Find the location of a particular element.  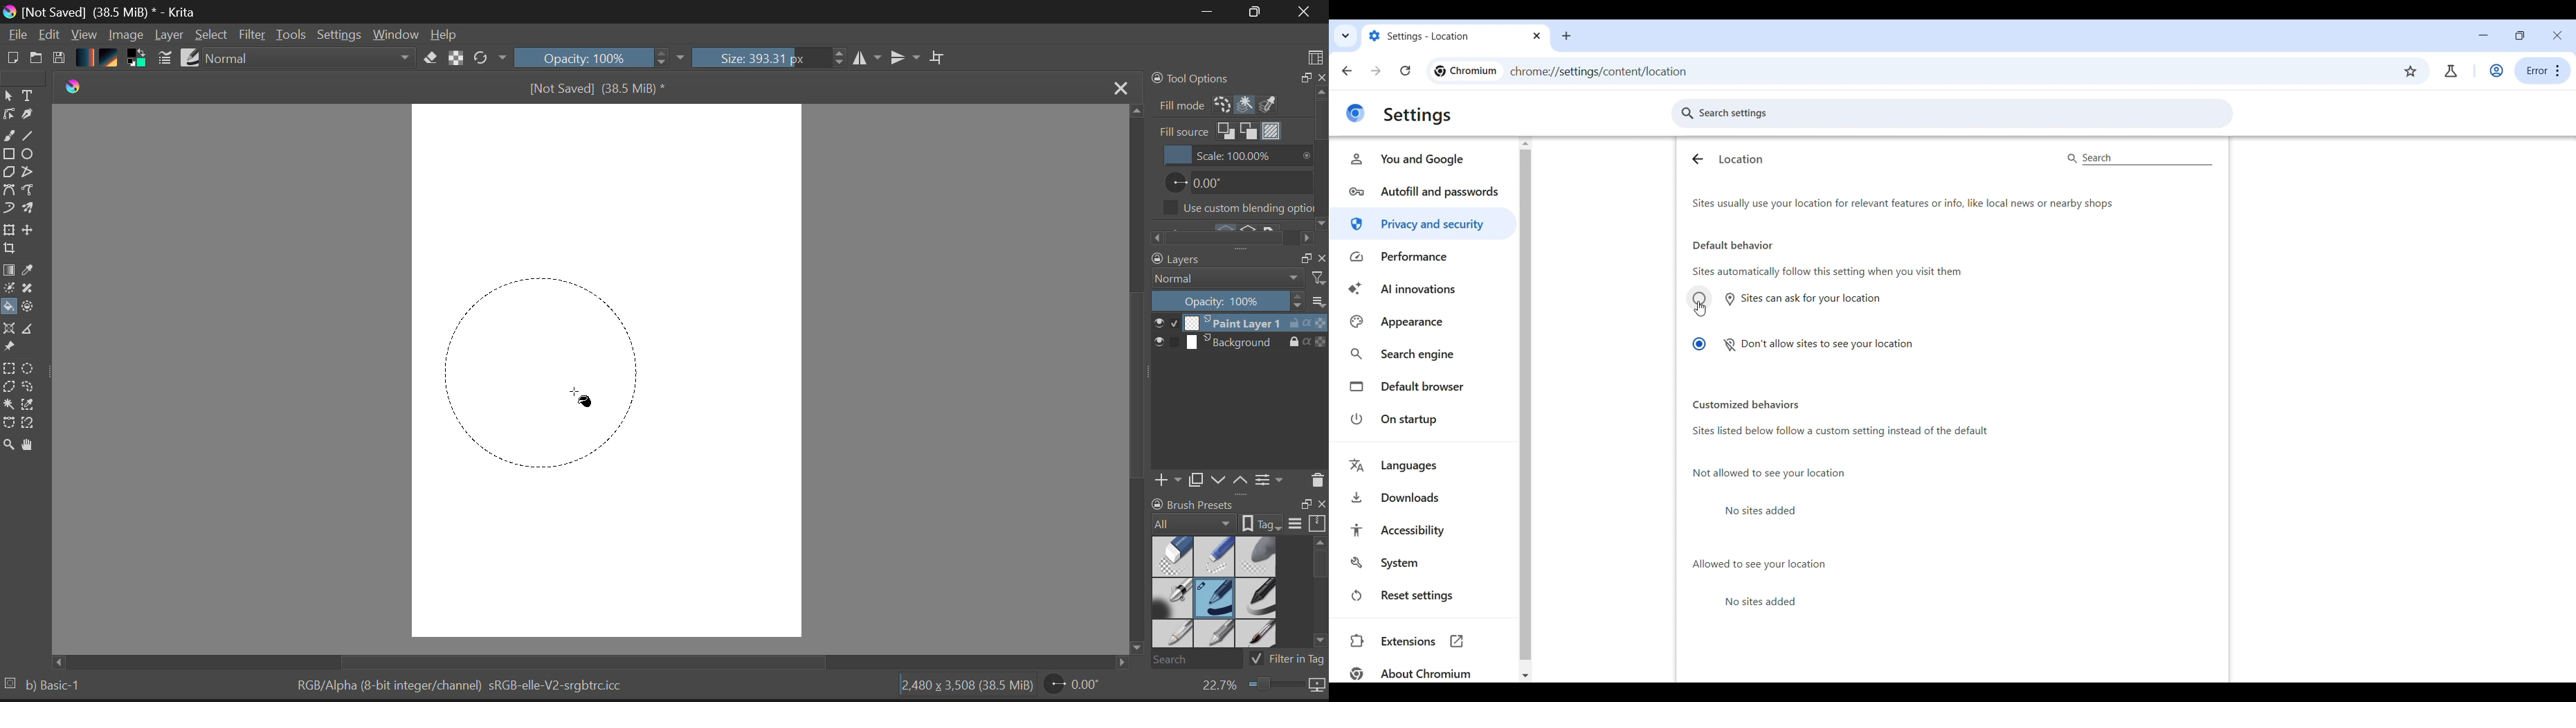

Document Dimensions is located at coordinates (964, 687).